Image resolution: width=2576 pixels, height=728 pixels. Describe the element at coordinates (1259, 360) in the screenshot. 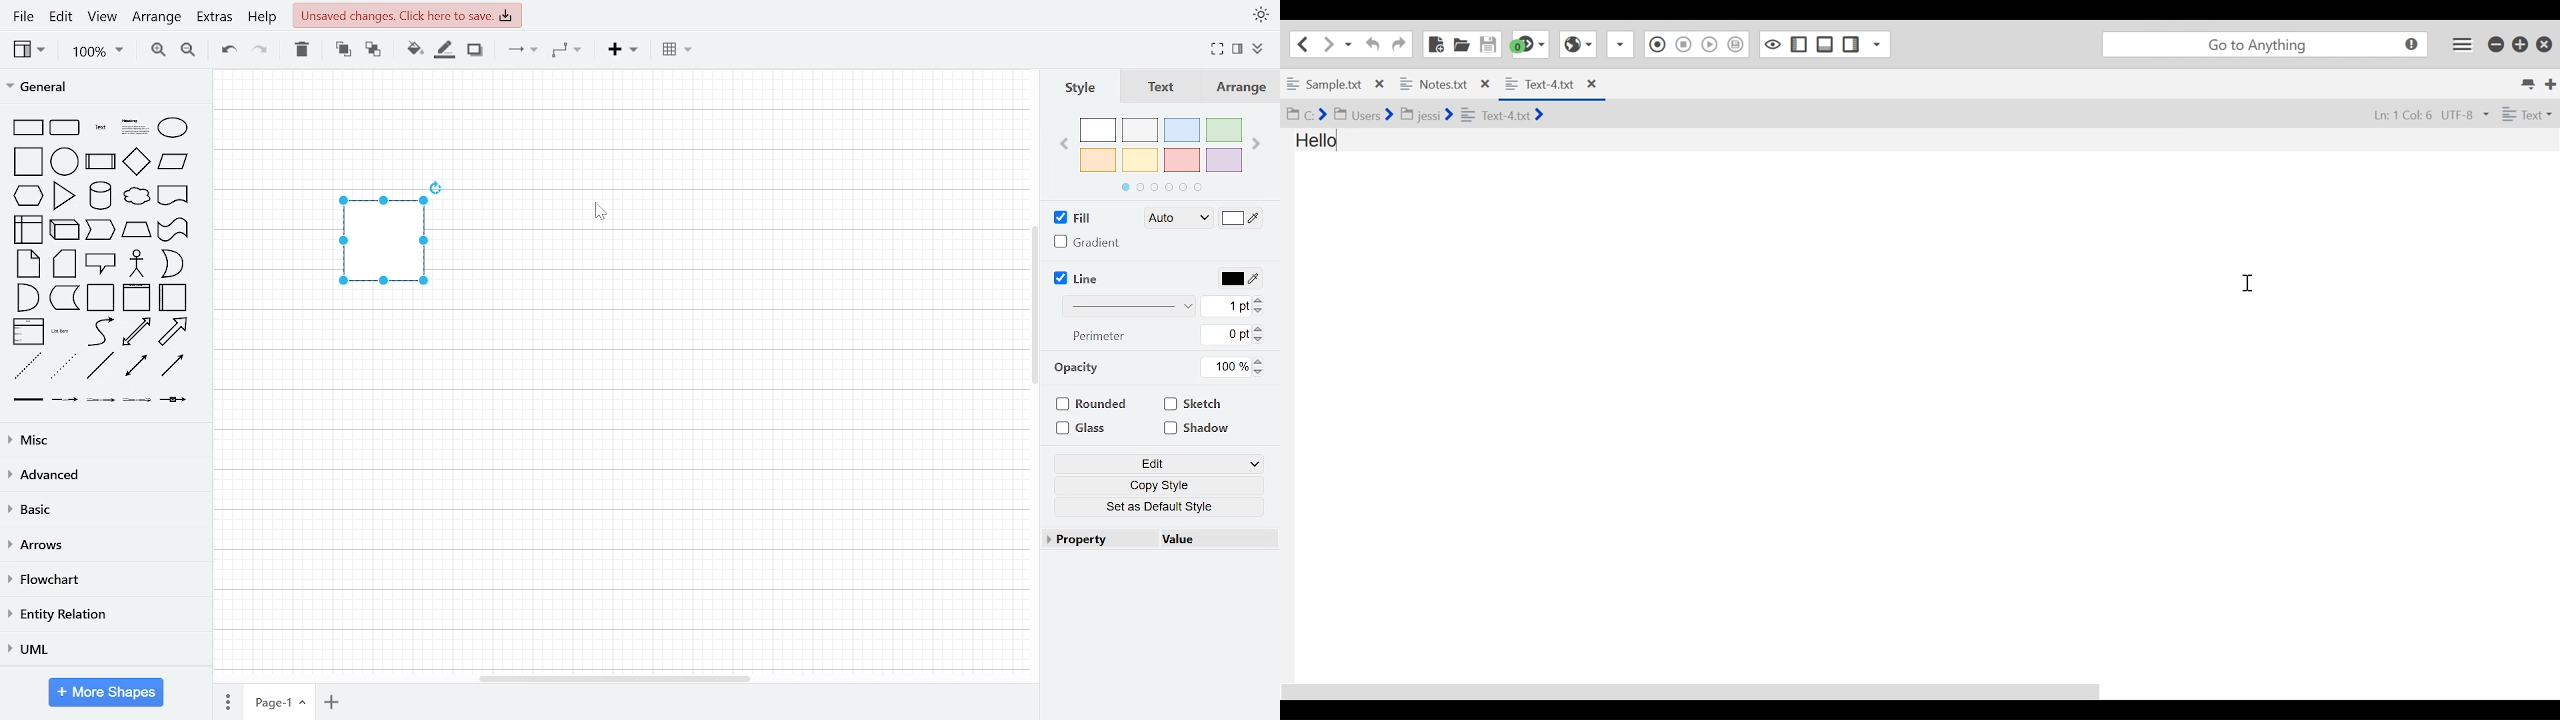

I see `increase opacity` at that location.